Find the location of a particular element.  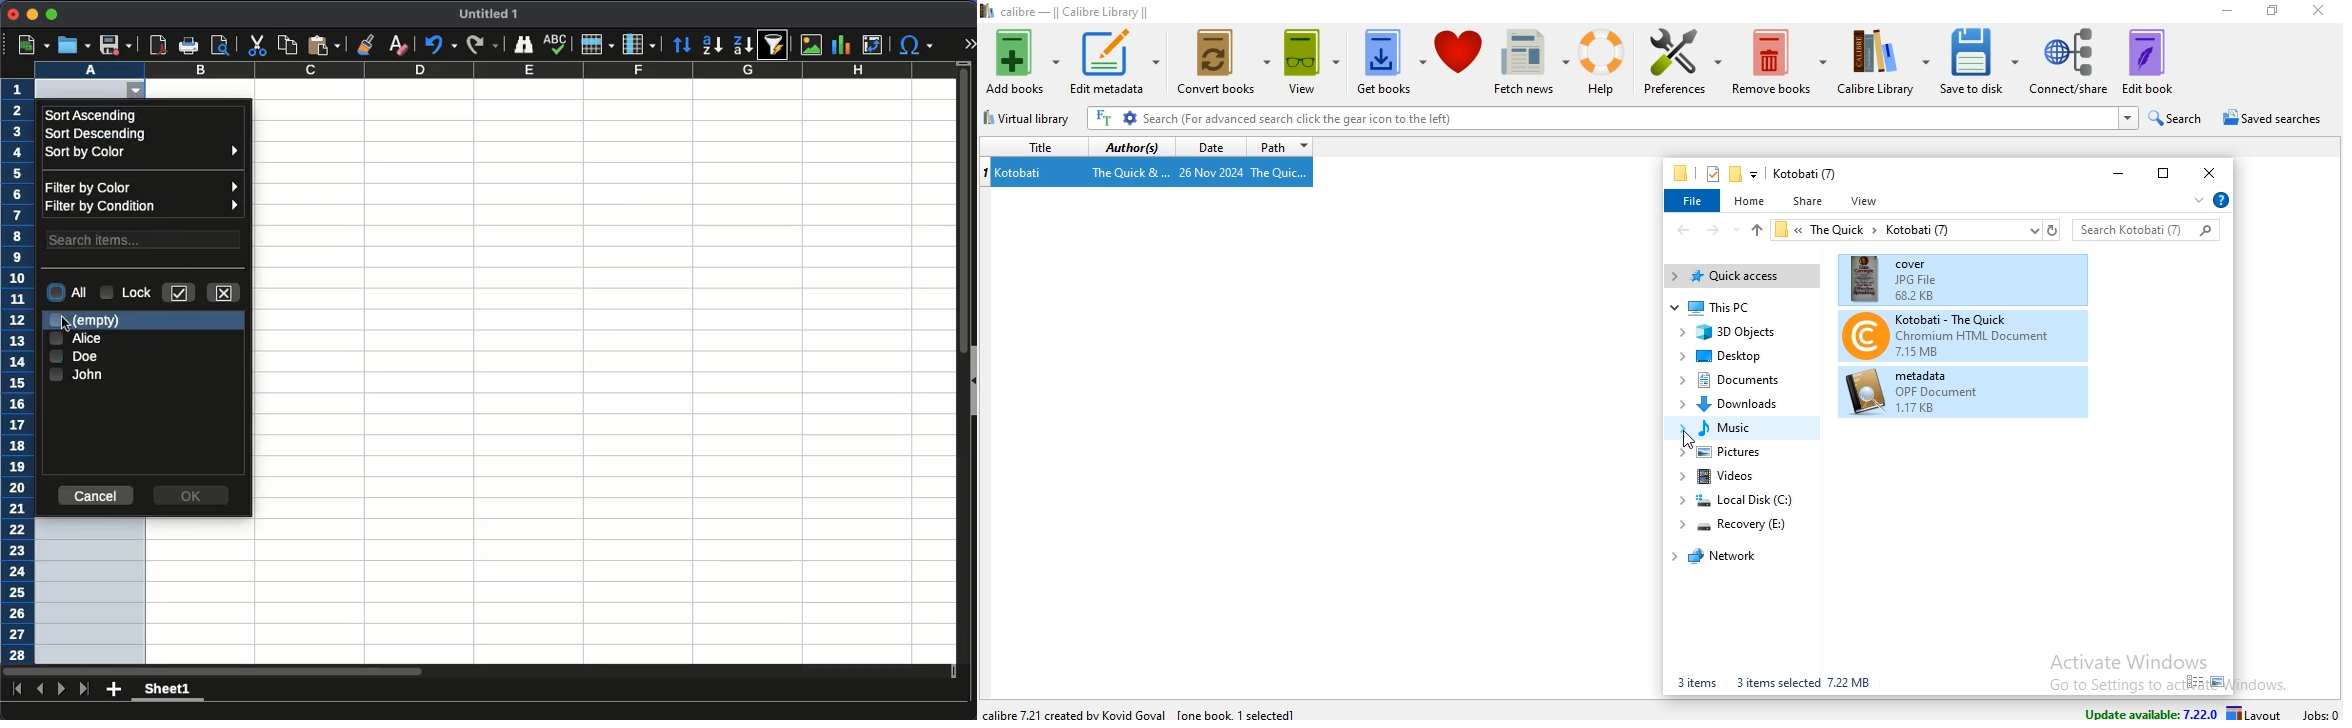

clear formatting is located at coordinates (397, 46).